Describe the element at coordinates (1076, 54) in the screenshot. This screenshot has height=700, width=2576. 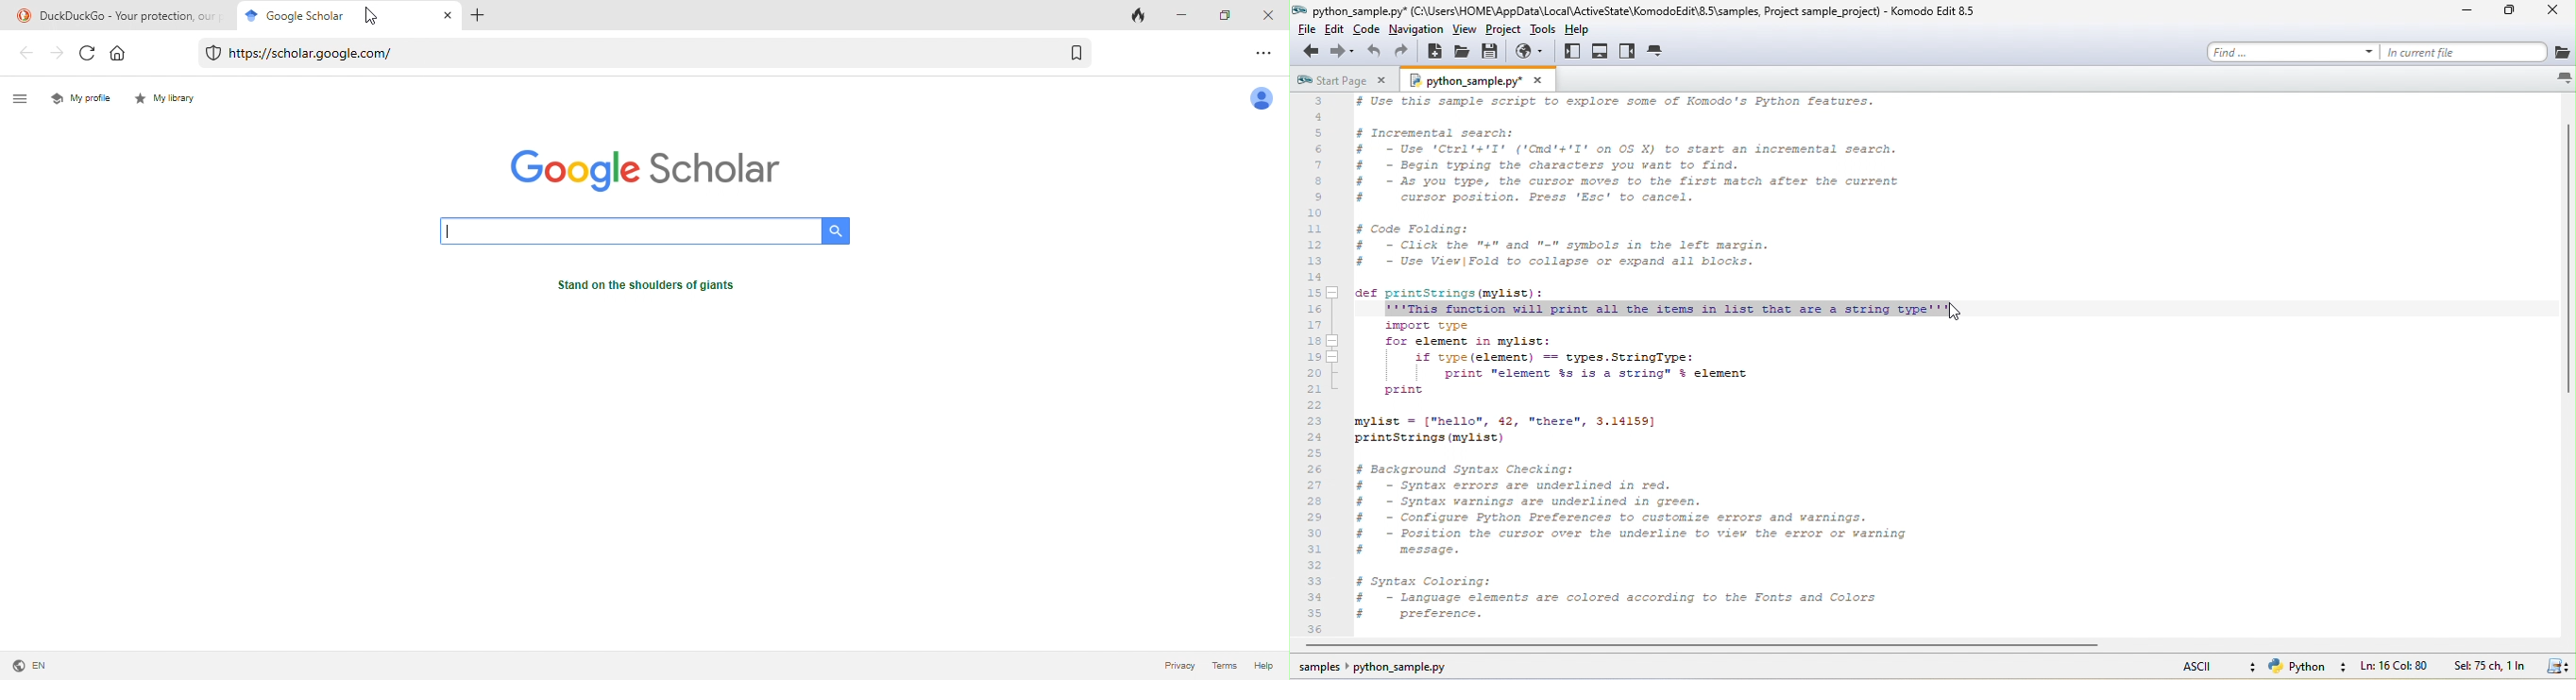
I see `bookmark` at that location.